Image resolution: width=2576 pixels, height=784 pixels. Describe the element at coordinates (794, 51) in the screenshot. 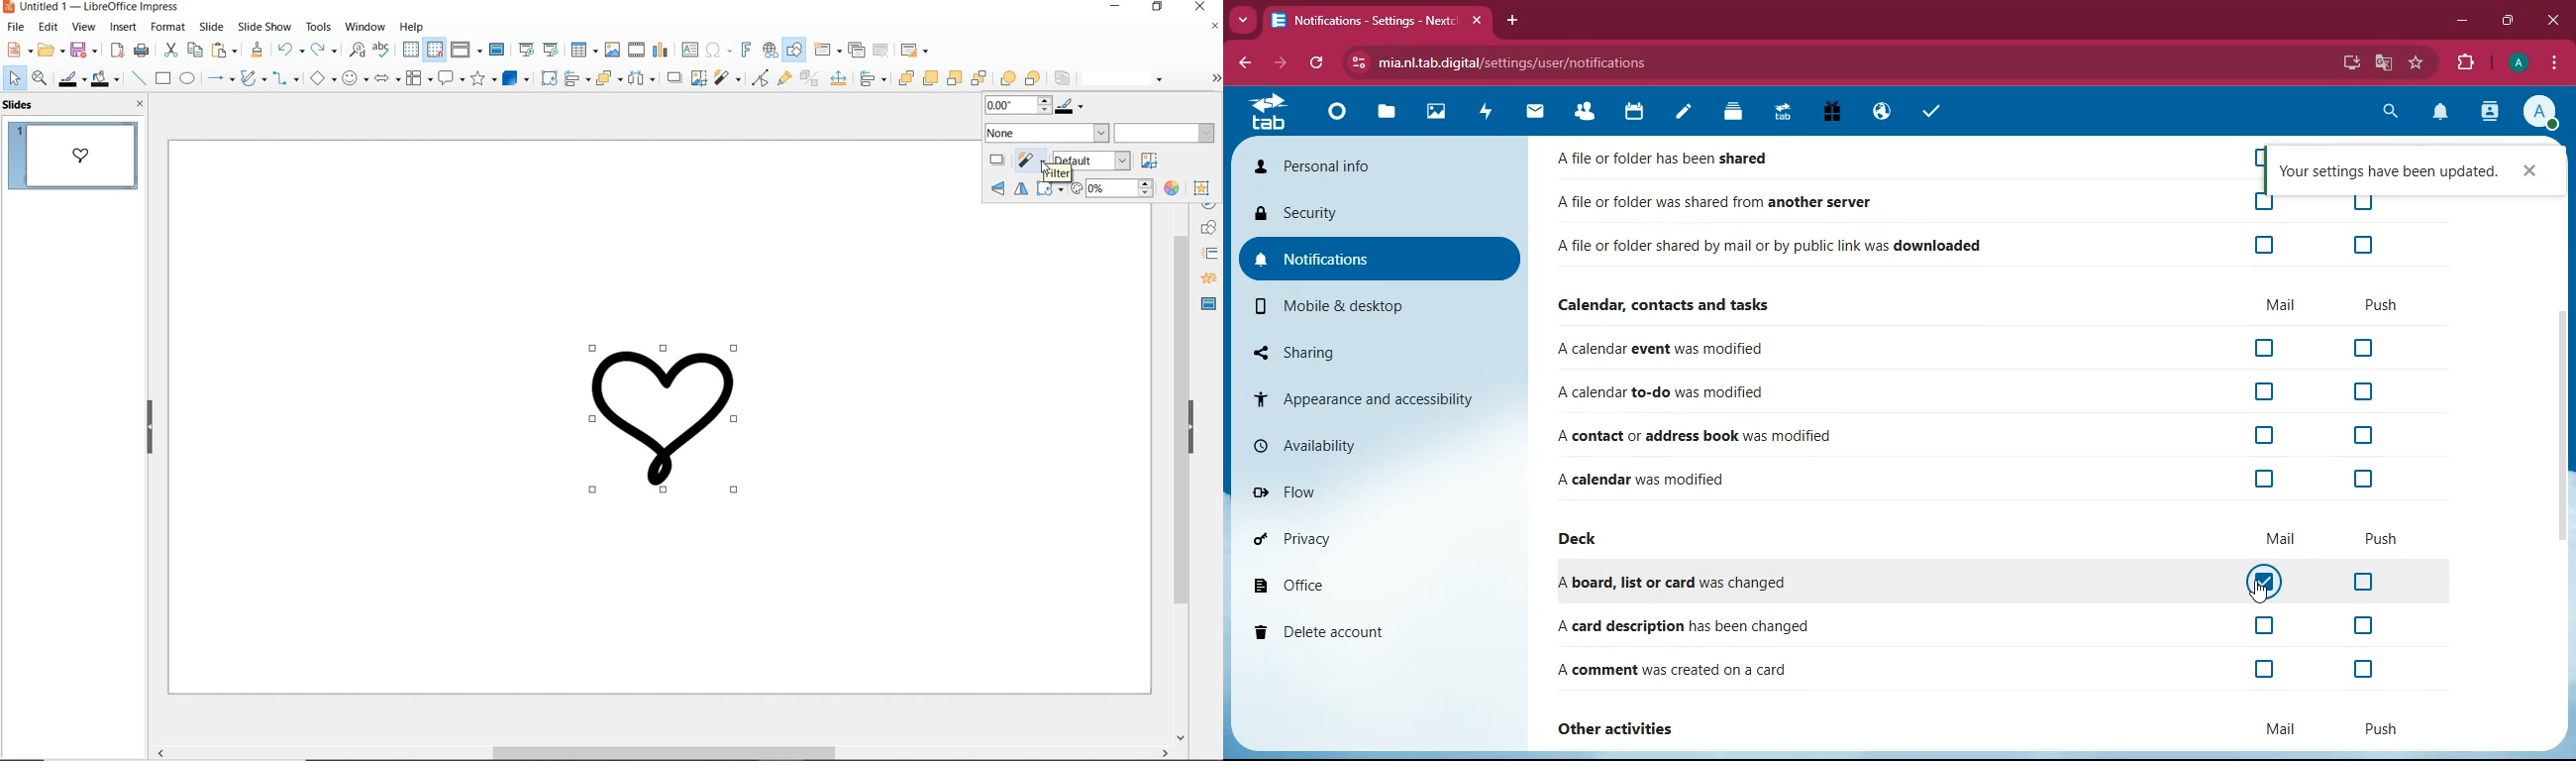

I see `show draw functions` at that location.